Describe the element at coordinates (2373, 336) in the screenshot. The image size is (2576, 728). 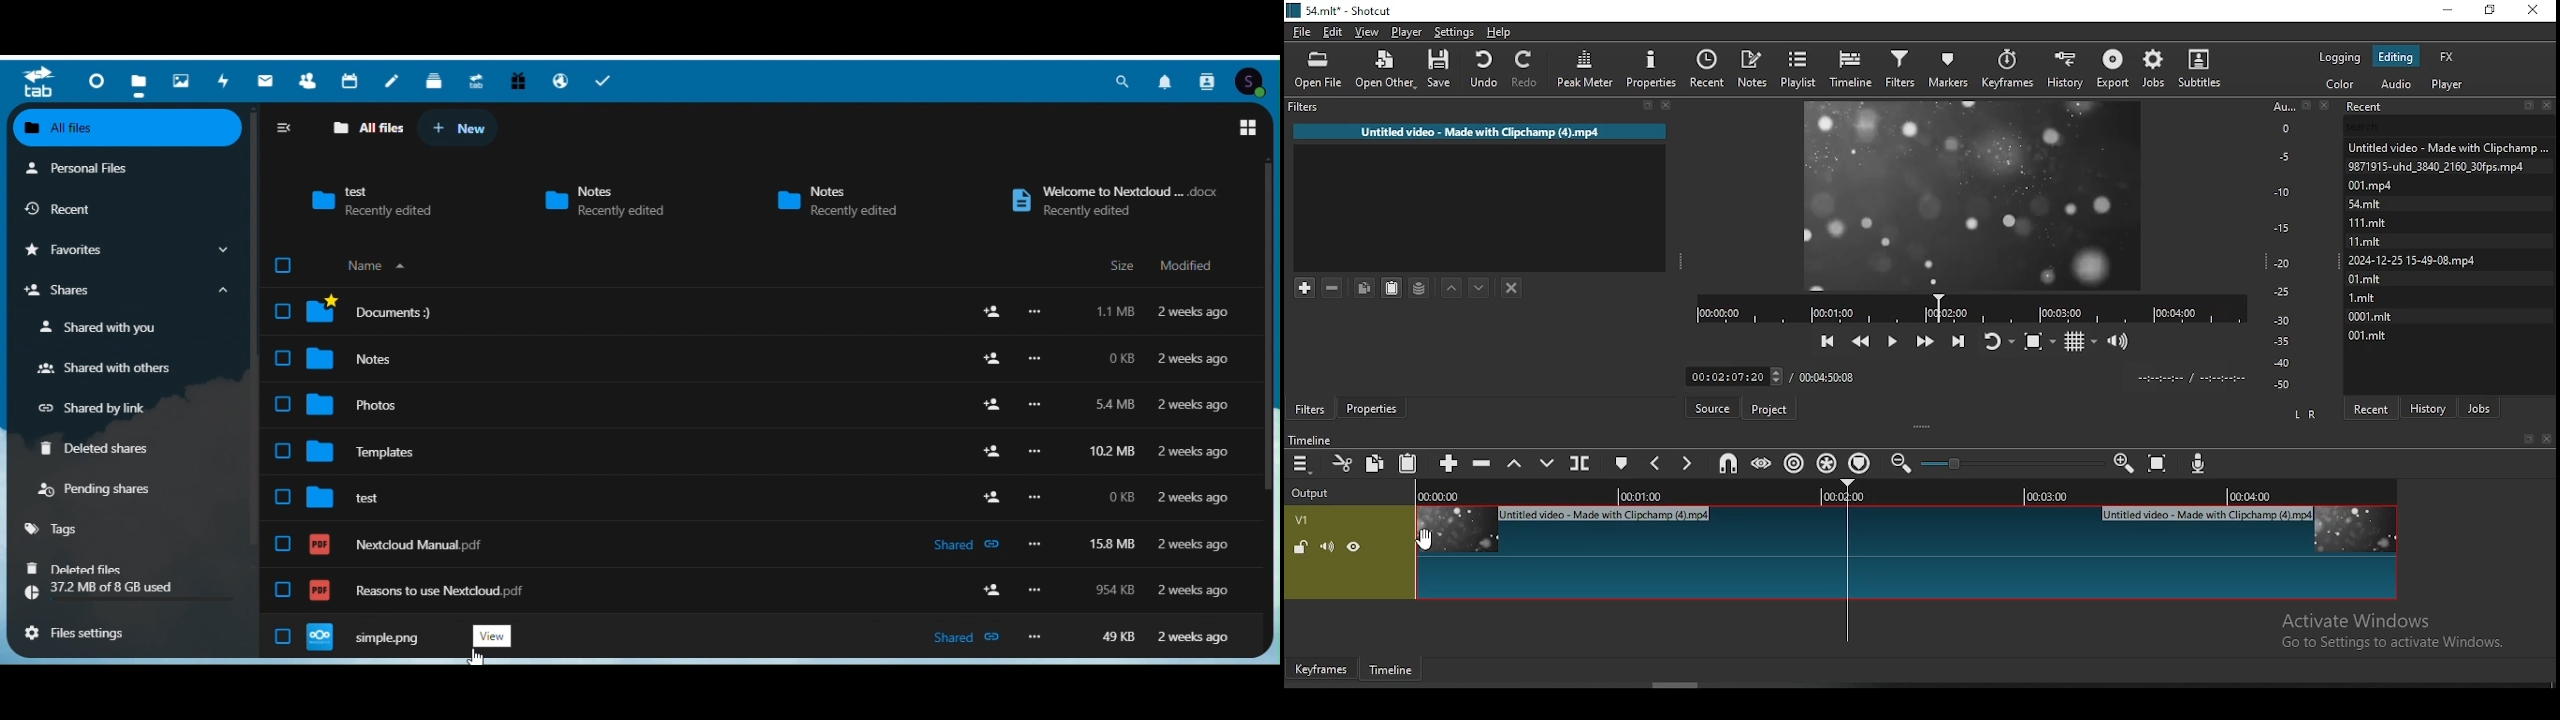
I see `files` at that location.